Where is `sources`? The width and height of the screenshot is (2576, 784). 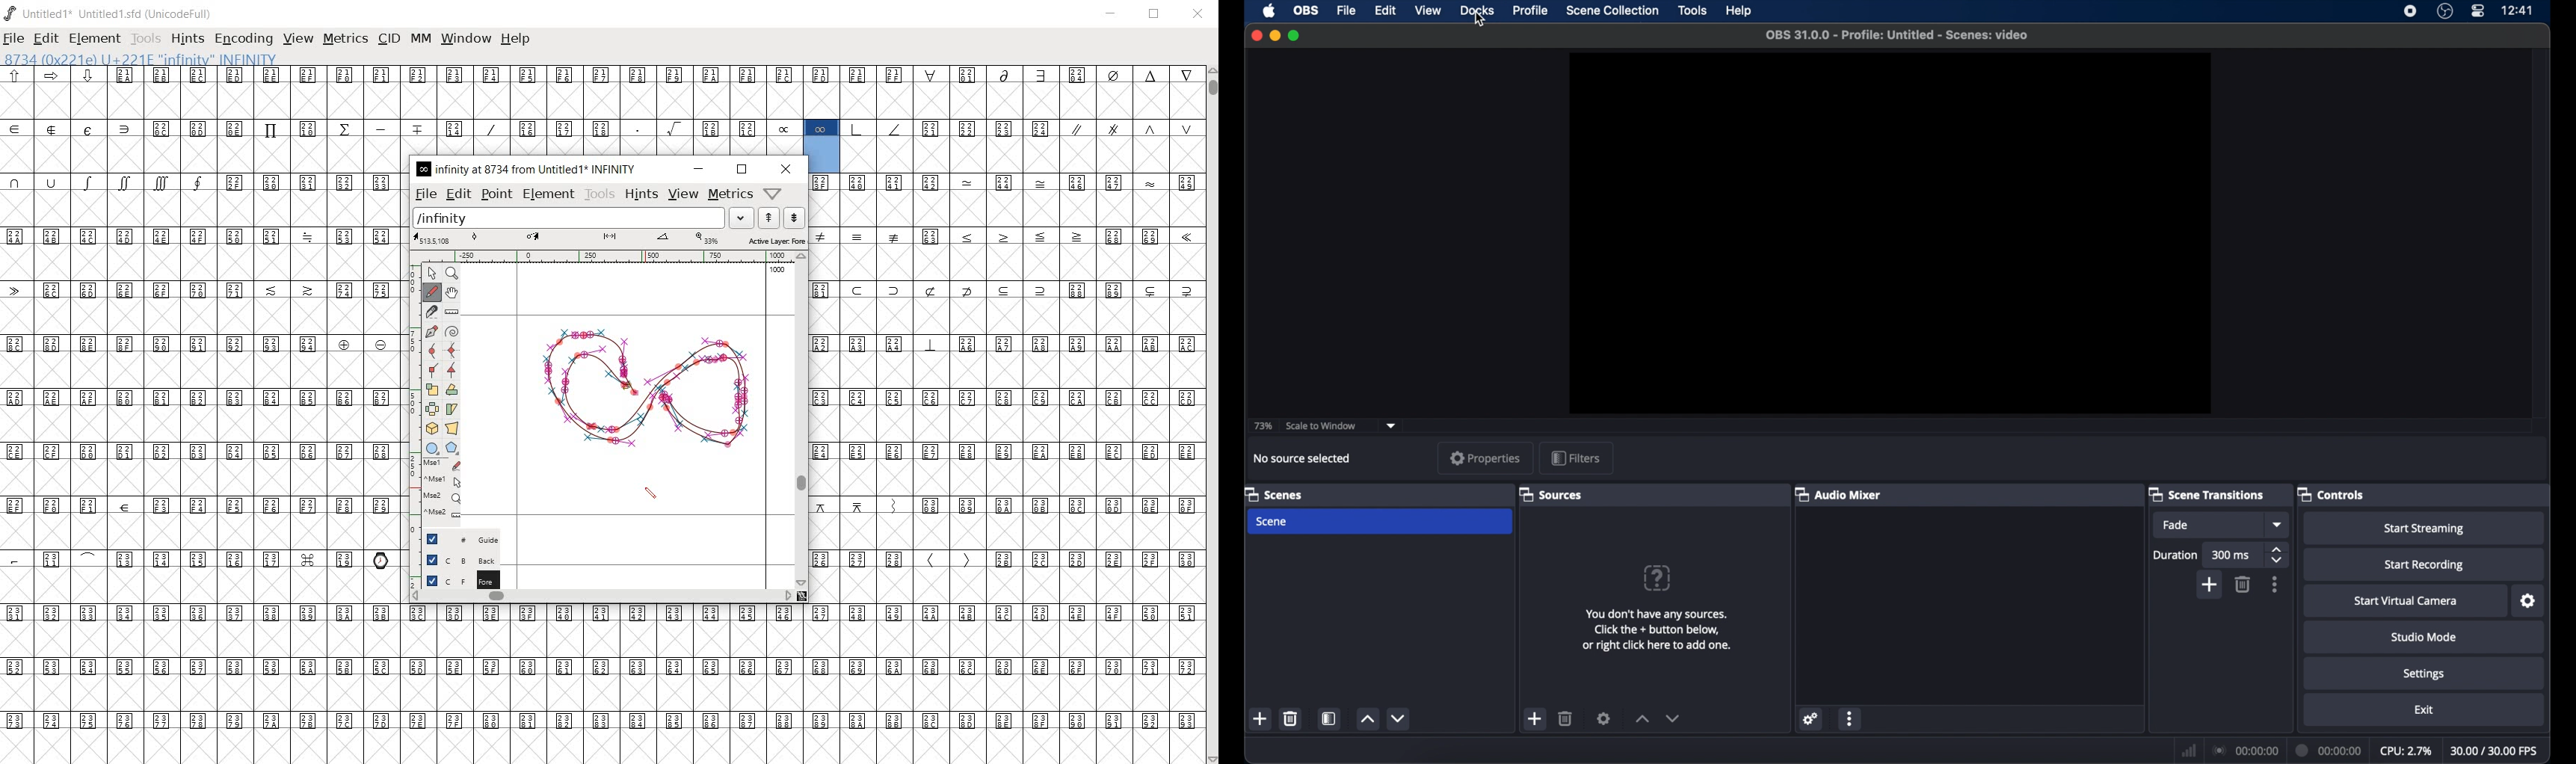 sources is located at coordinates (1553, 494).